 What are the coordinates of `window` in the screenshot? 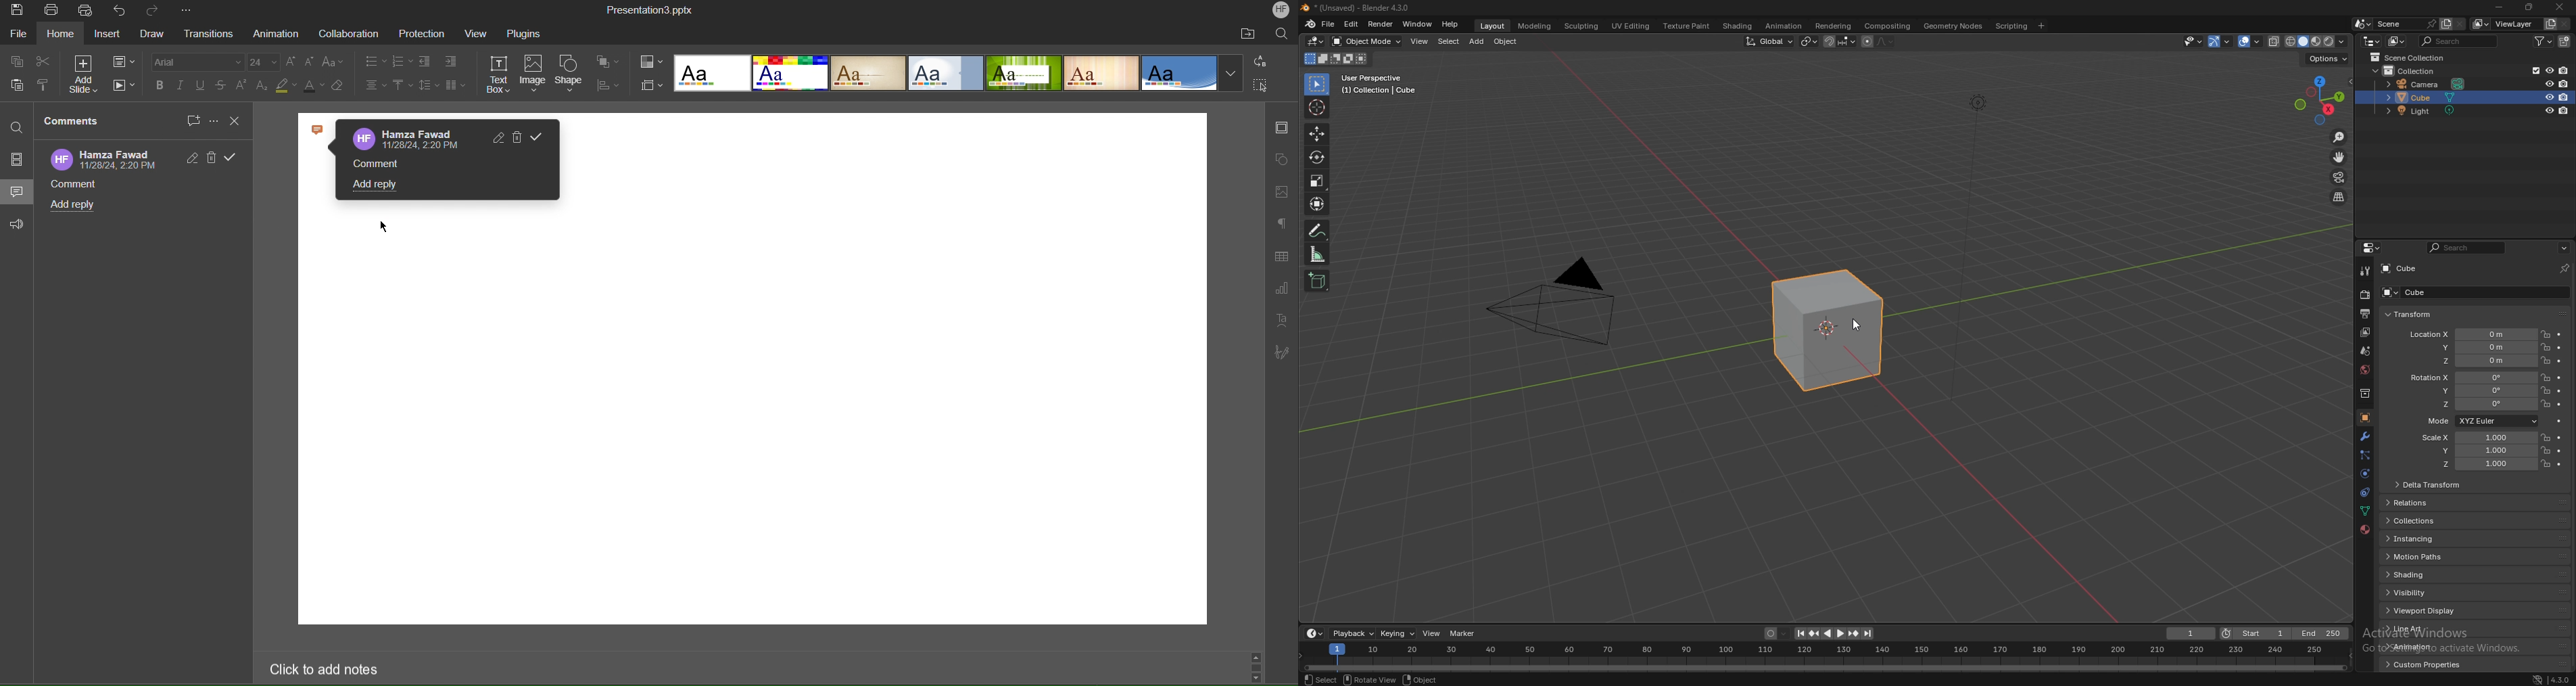 It's located at (1417, 25).